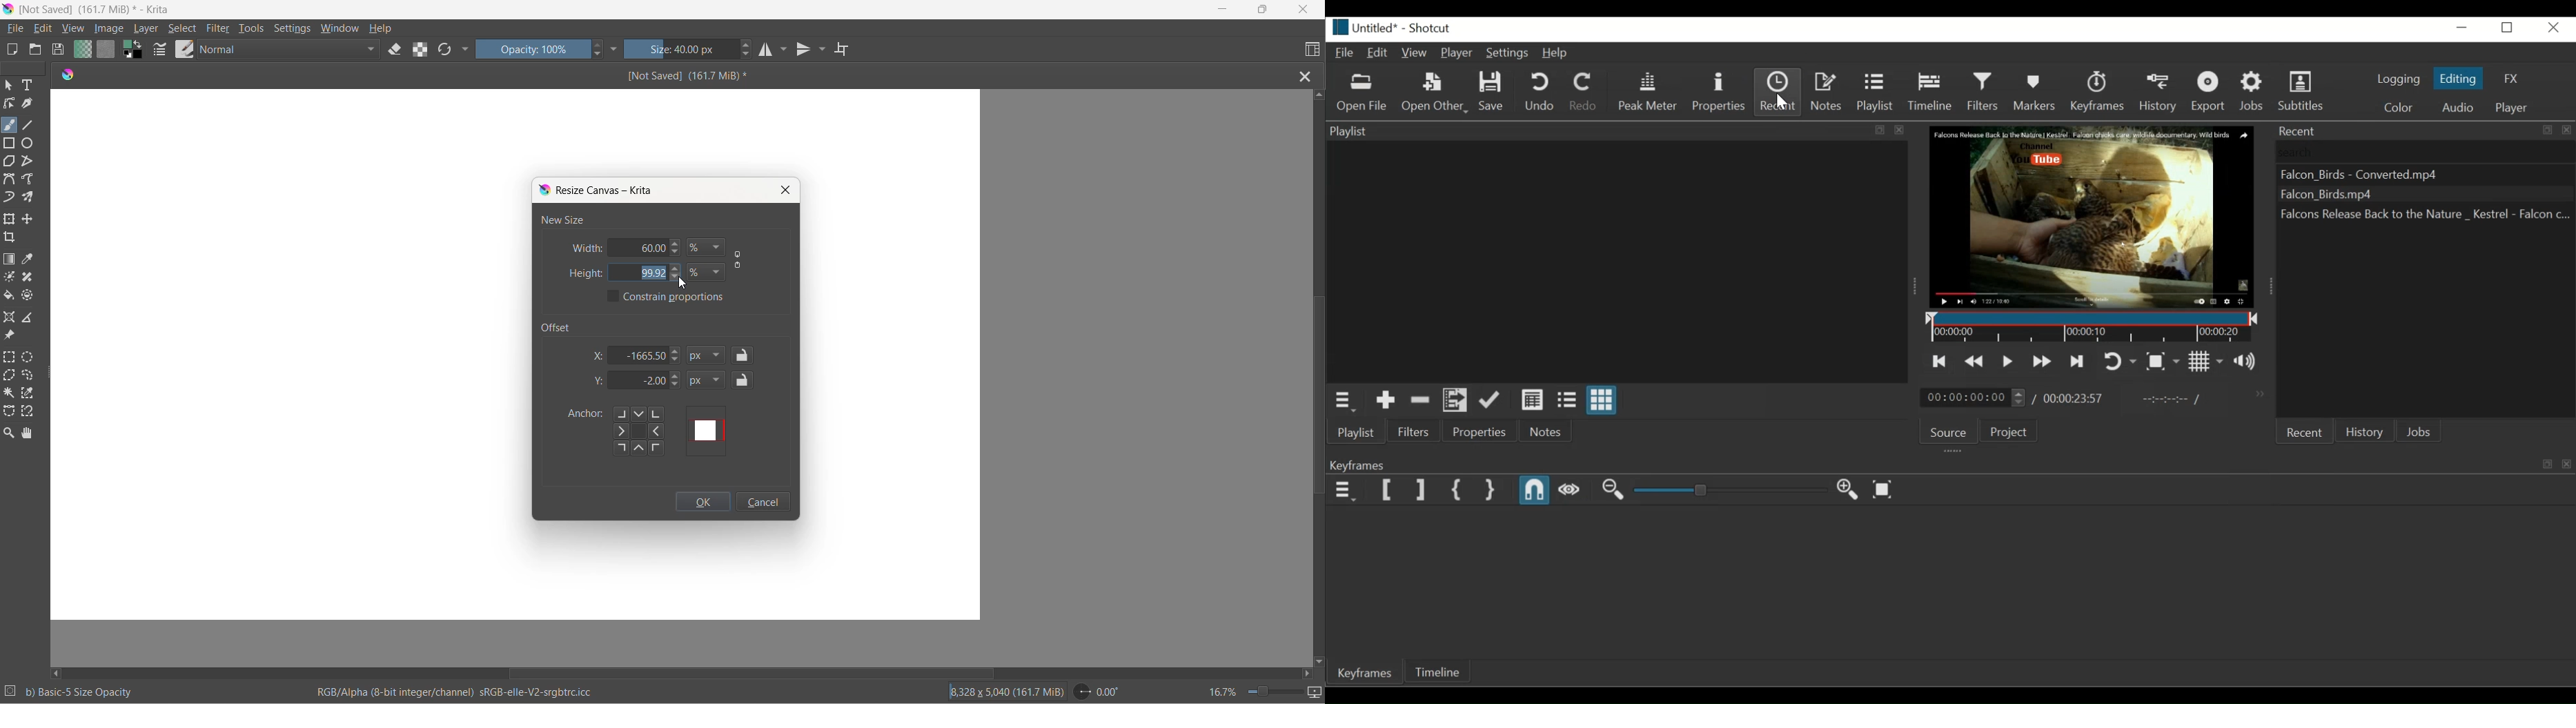  What do you see at coordinates (847, 50) in the screenshot?
I see `wrap around mode` at bounding box center [847, 50].